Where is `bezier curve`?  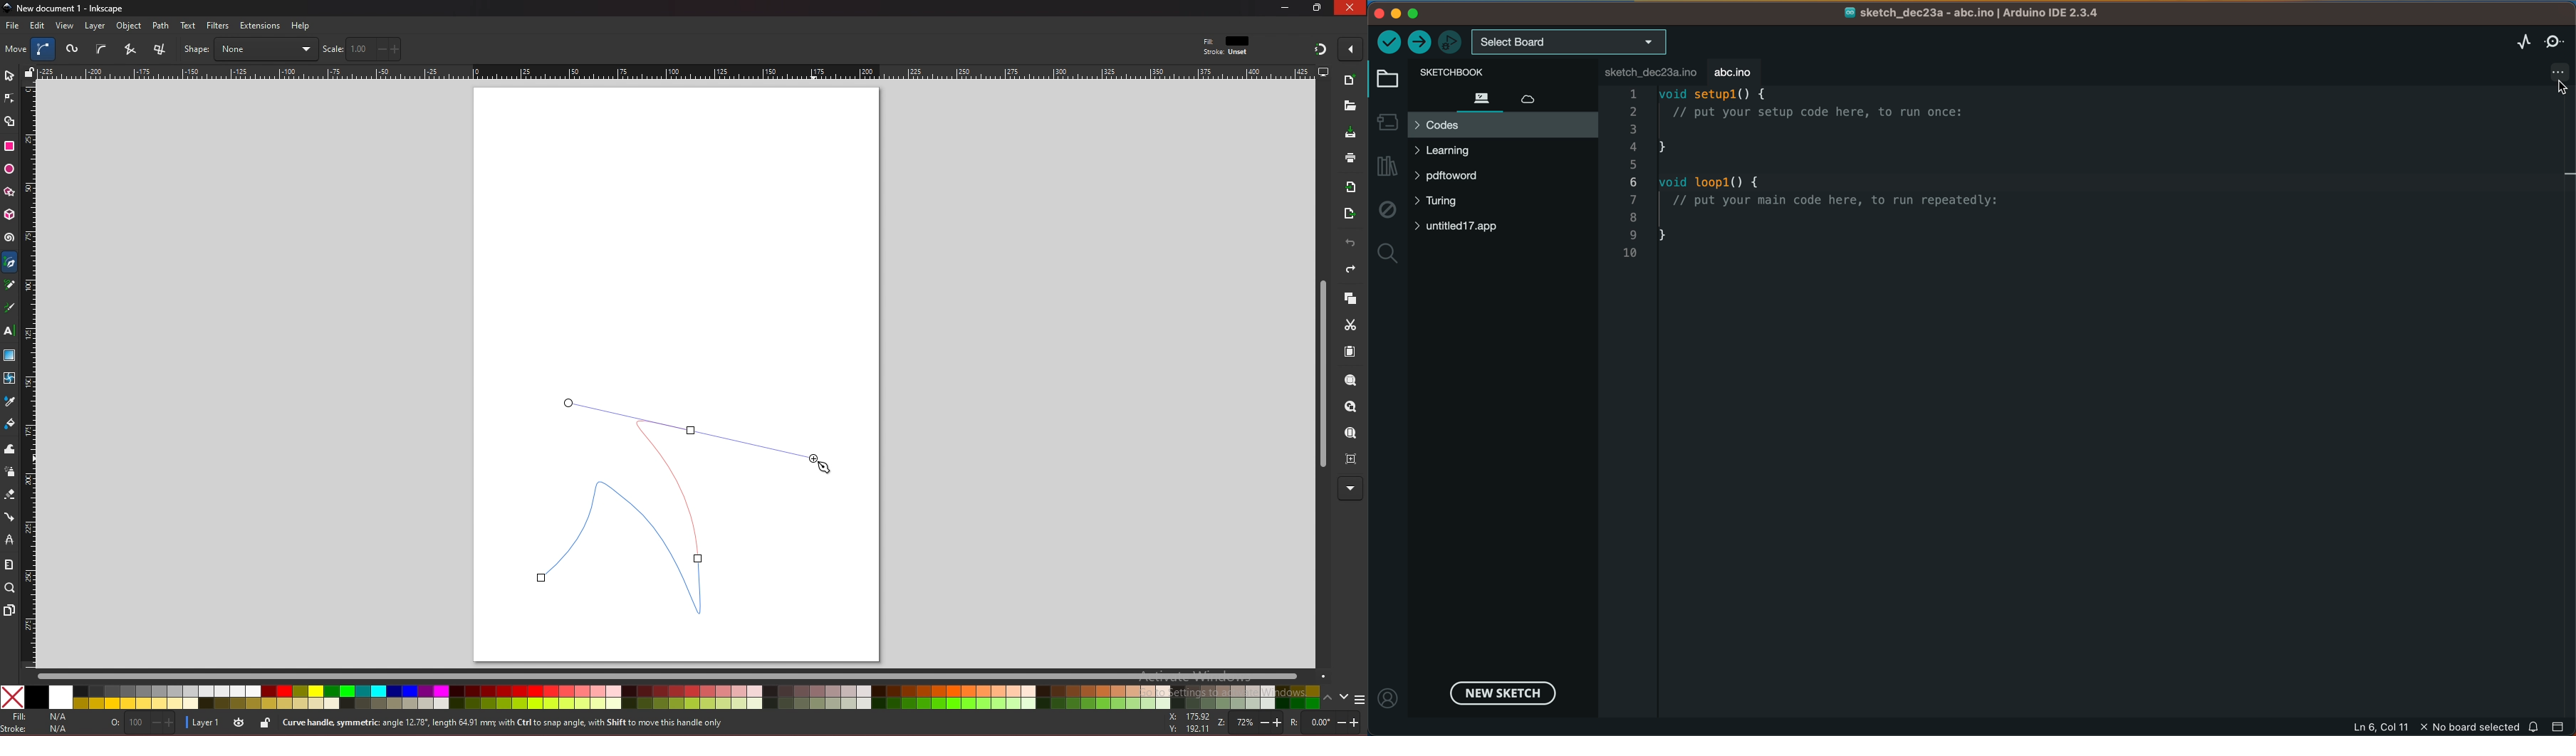 bezier curve is located at coordinates (45, 49).